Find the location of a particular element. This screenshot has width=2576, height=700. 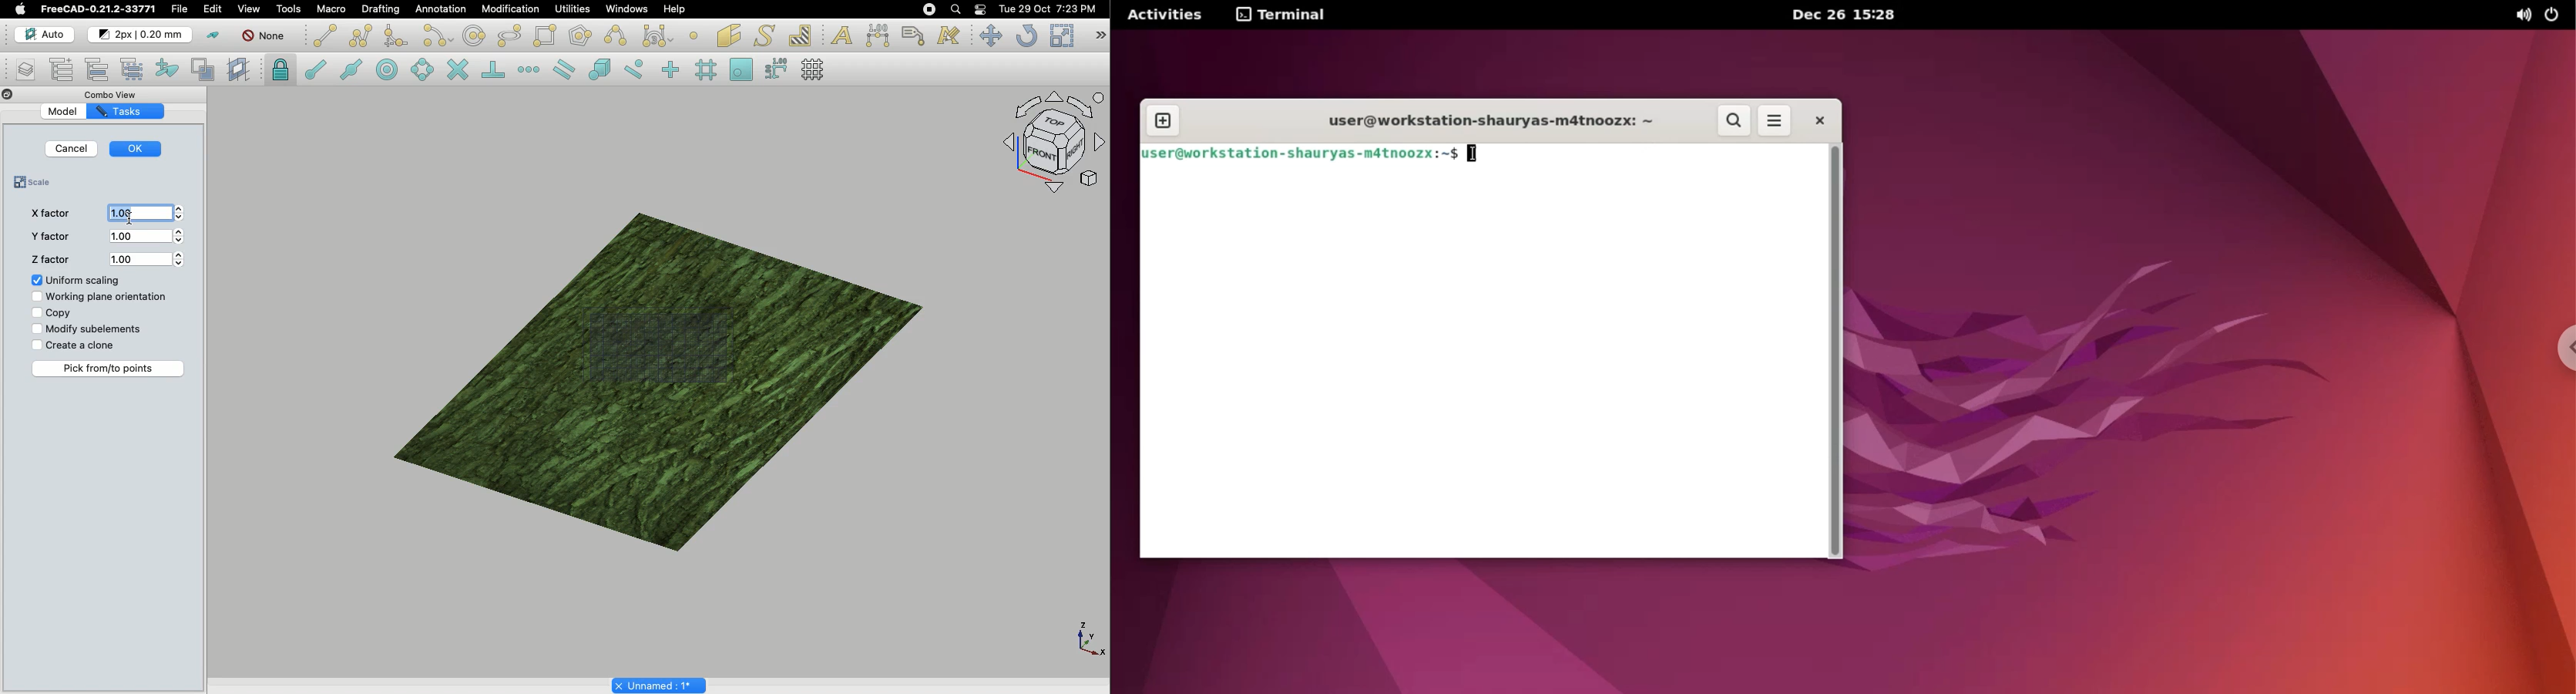

Auto is located at coordinates (39, 34).